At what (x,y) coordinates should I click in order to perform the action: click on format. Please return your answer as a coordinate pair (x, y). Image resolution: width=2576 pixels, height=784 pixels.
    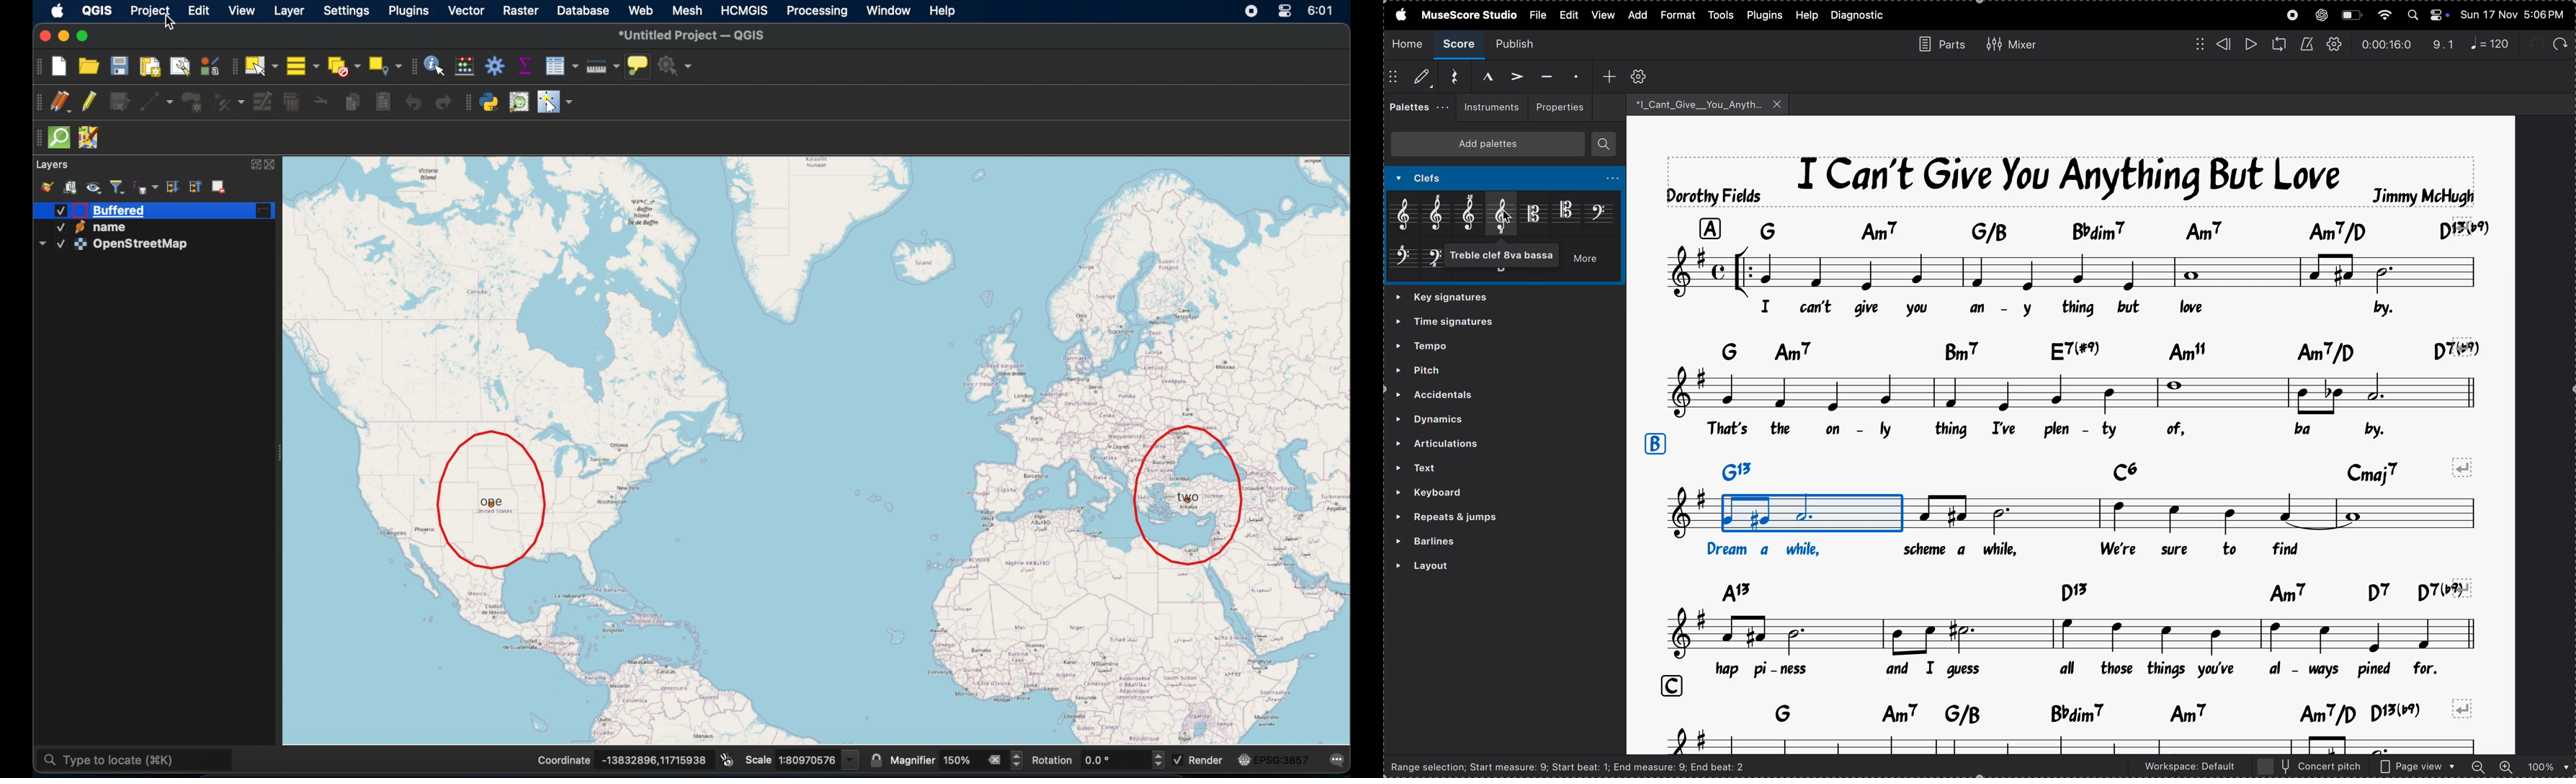
    Looking at the image, I should click on (1676, 15).